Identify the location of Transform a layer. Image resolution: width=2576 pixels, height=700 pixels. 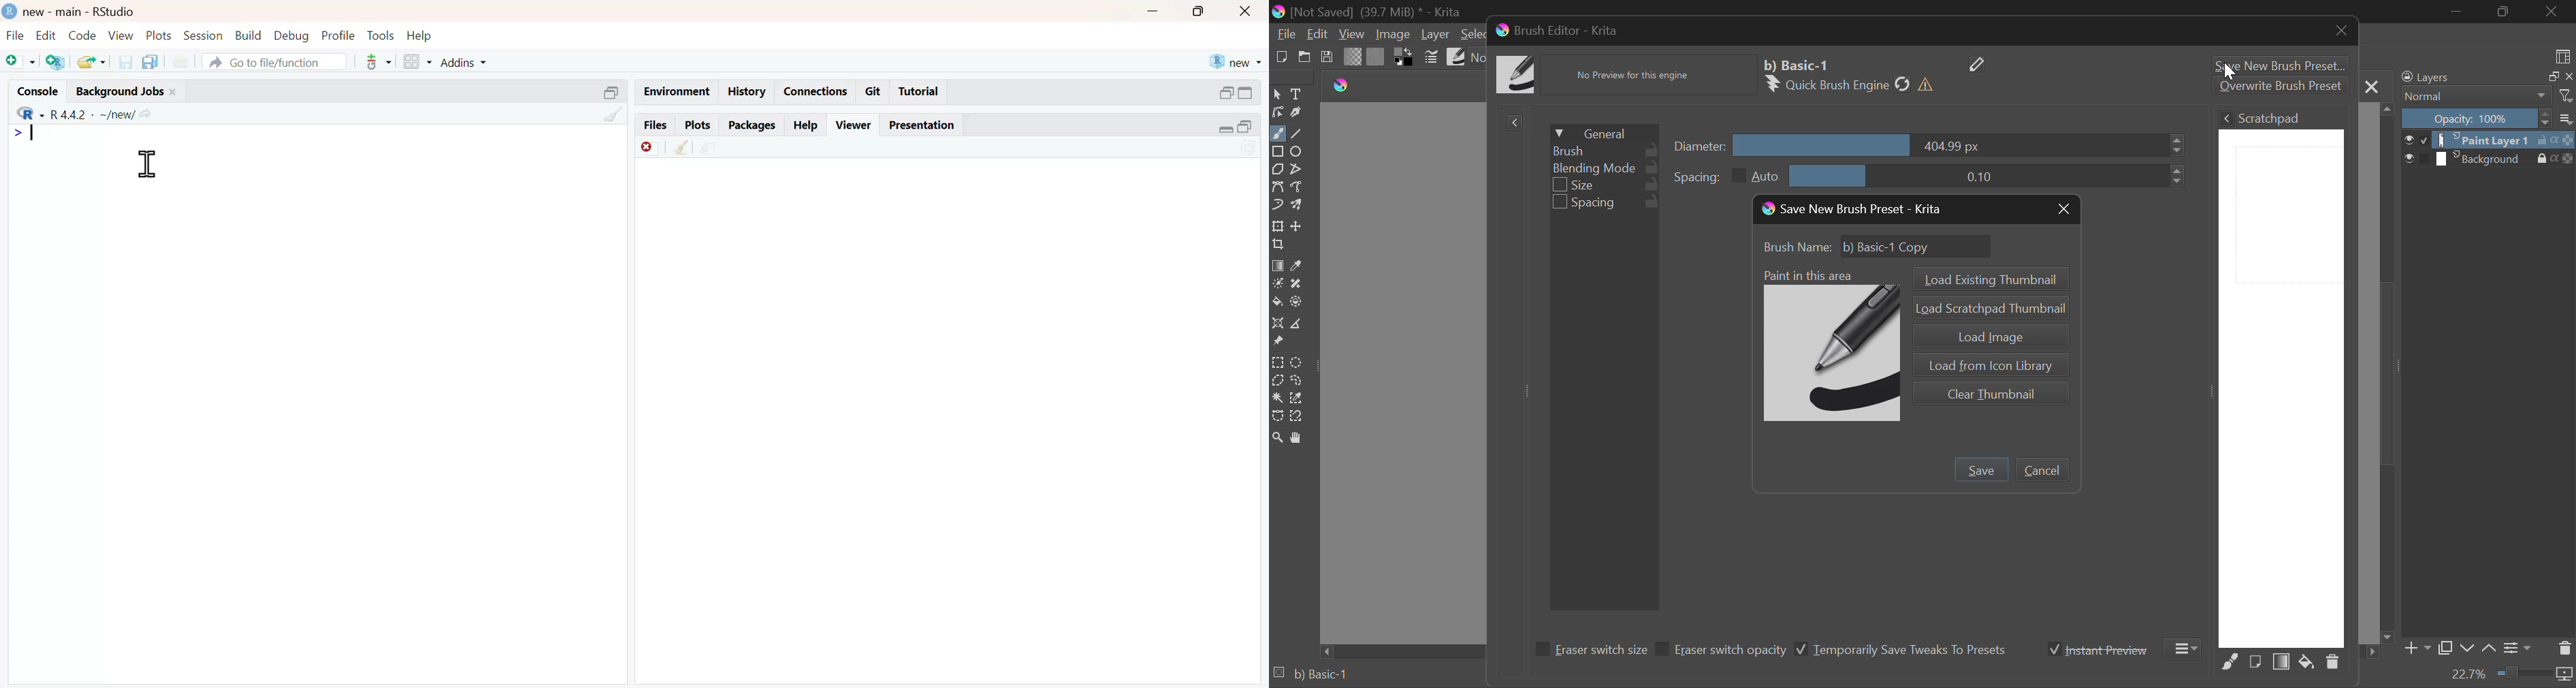
(1277, 226).